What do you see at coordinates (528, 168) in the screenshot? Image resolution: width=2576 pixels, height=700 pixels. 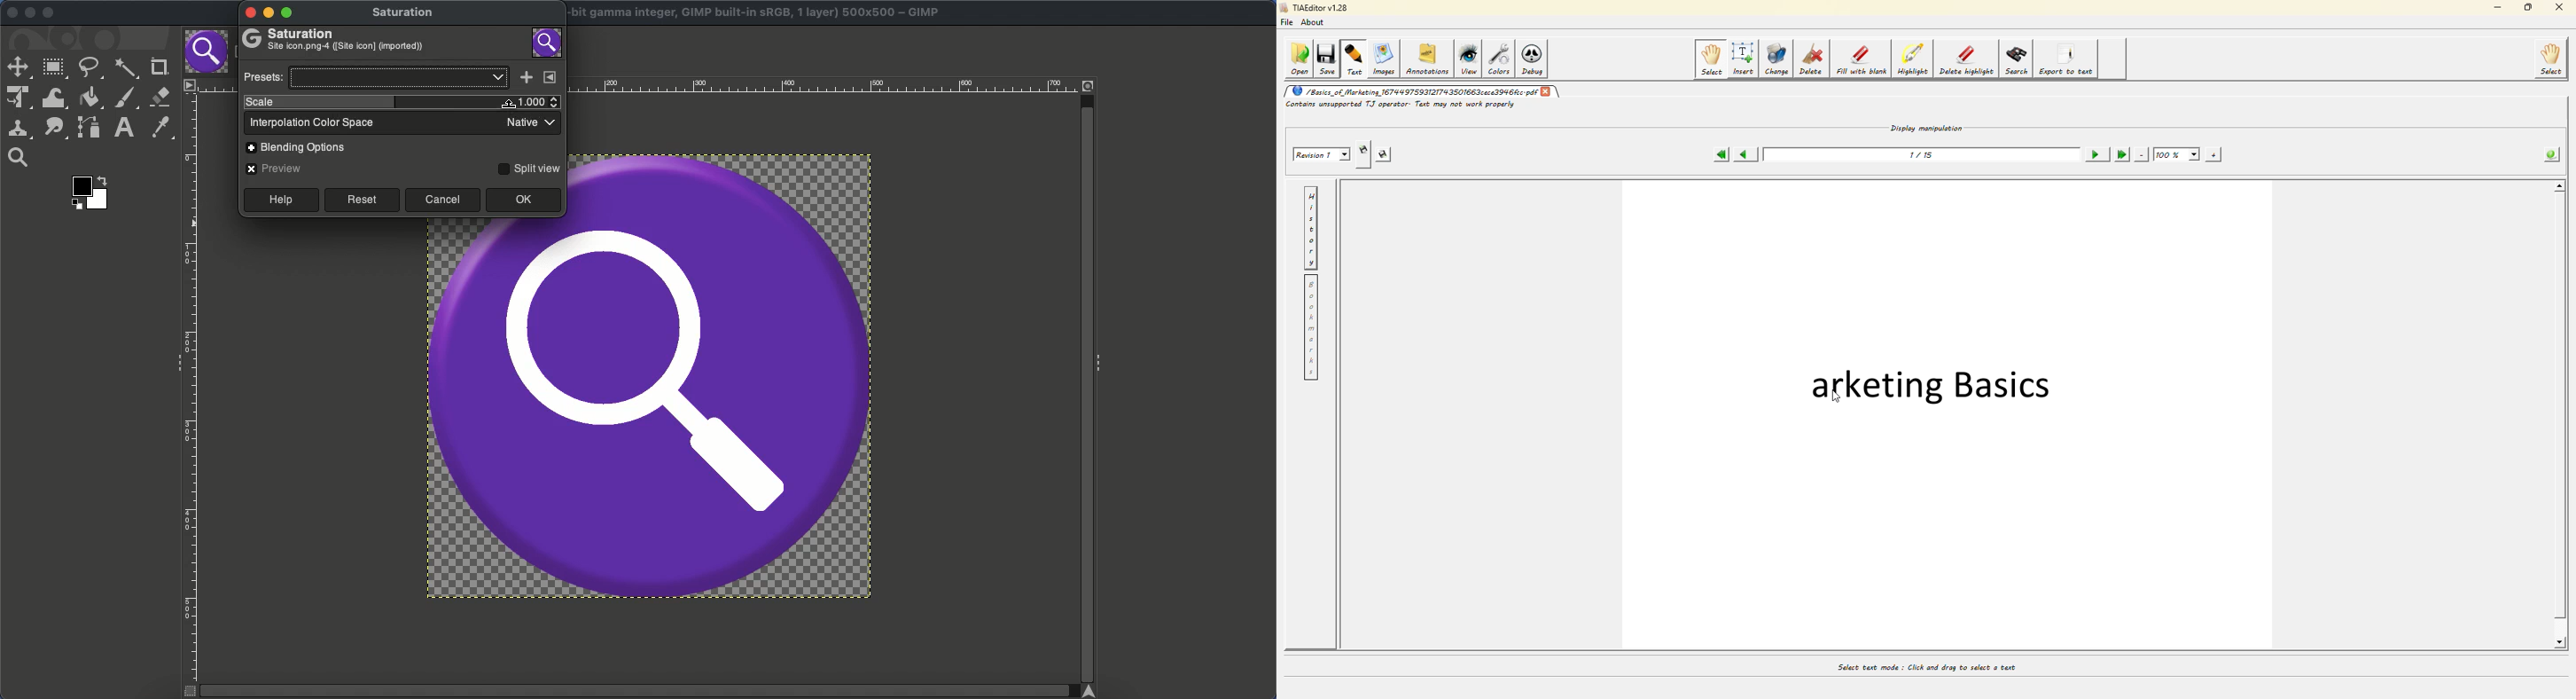 I see `Split view` at bounding box center [528, 168].